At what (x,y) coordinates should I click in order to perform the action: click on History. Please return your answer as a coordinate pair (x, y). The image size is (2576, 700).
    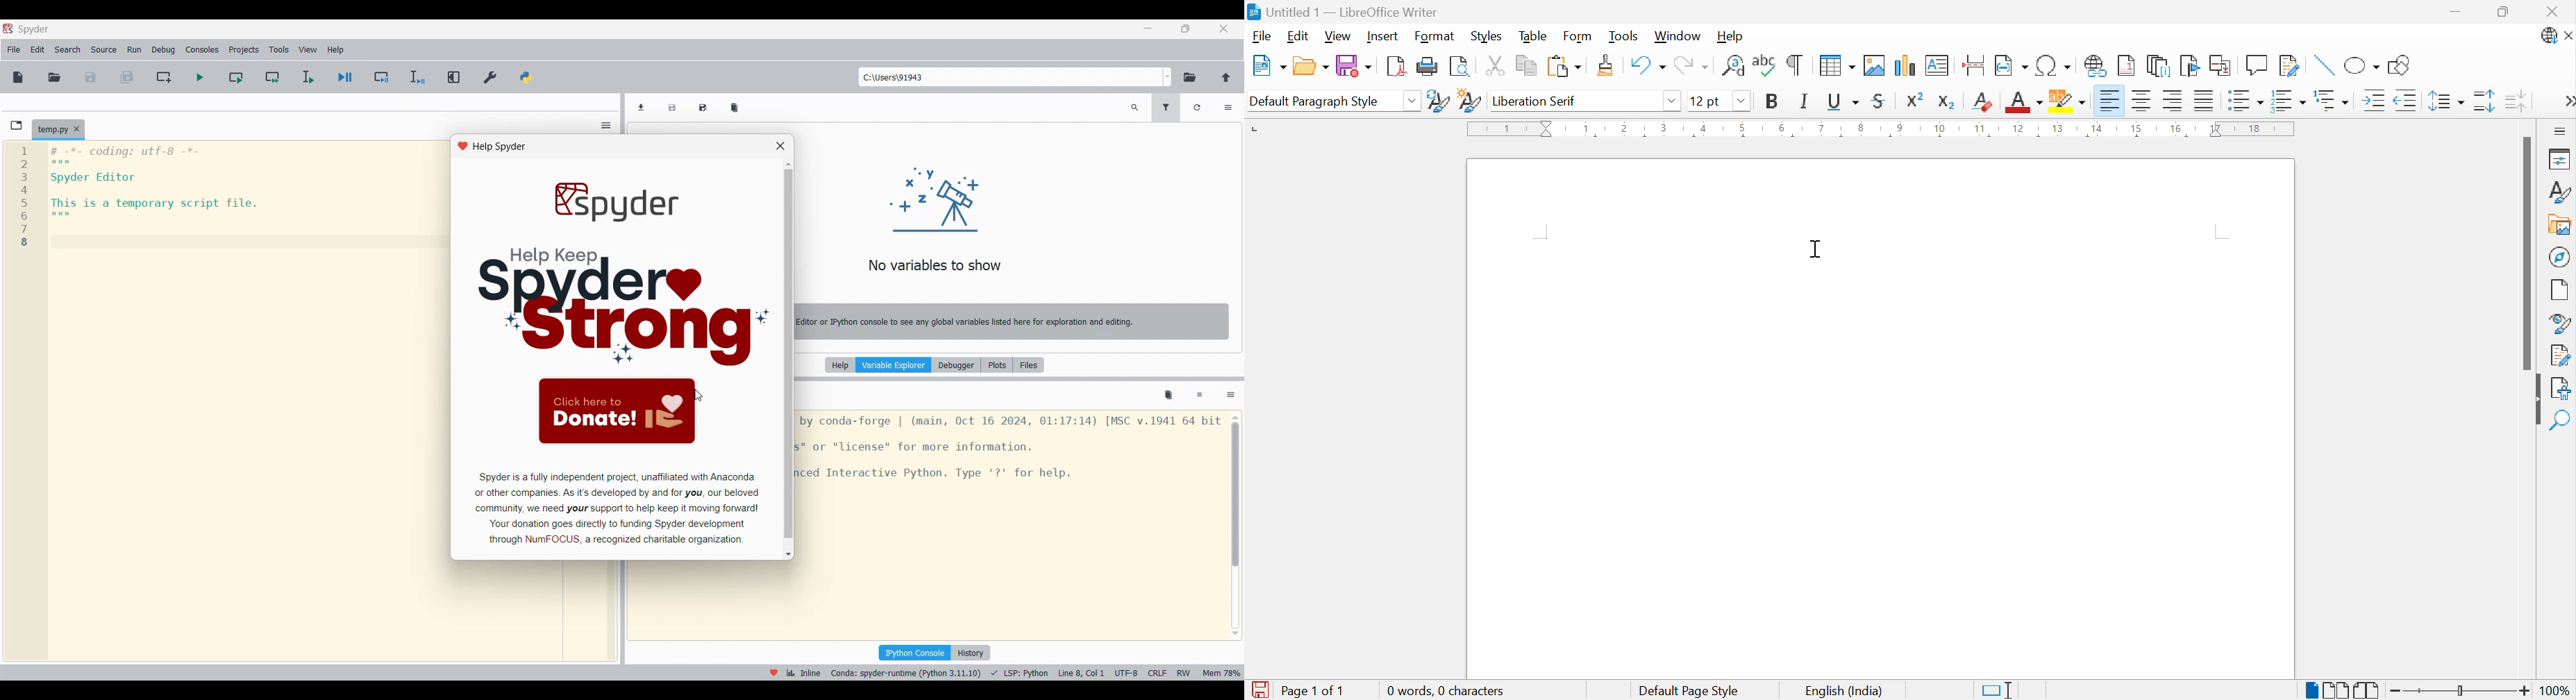
    Looking at the image, I should click on (971, 653).